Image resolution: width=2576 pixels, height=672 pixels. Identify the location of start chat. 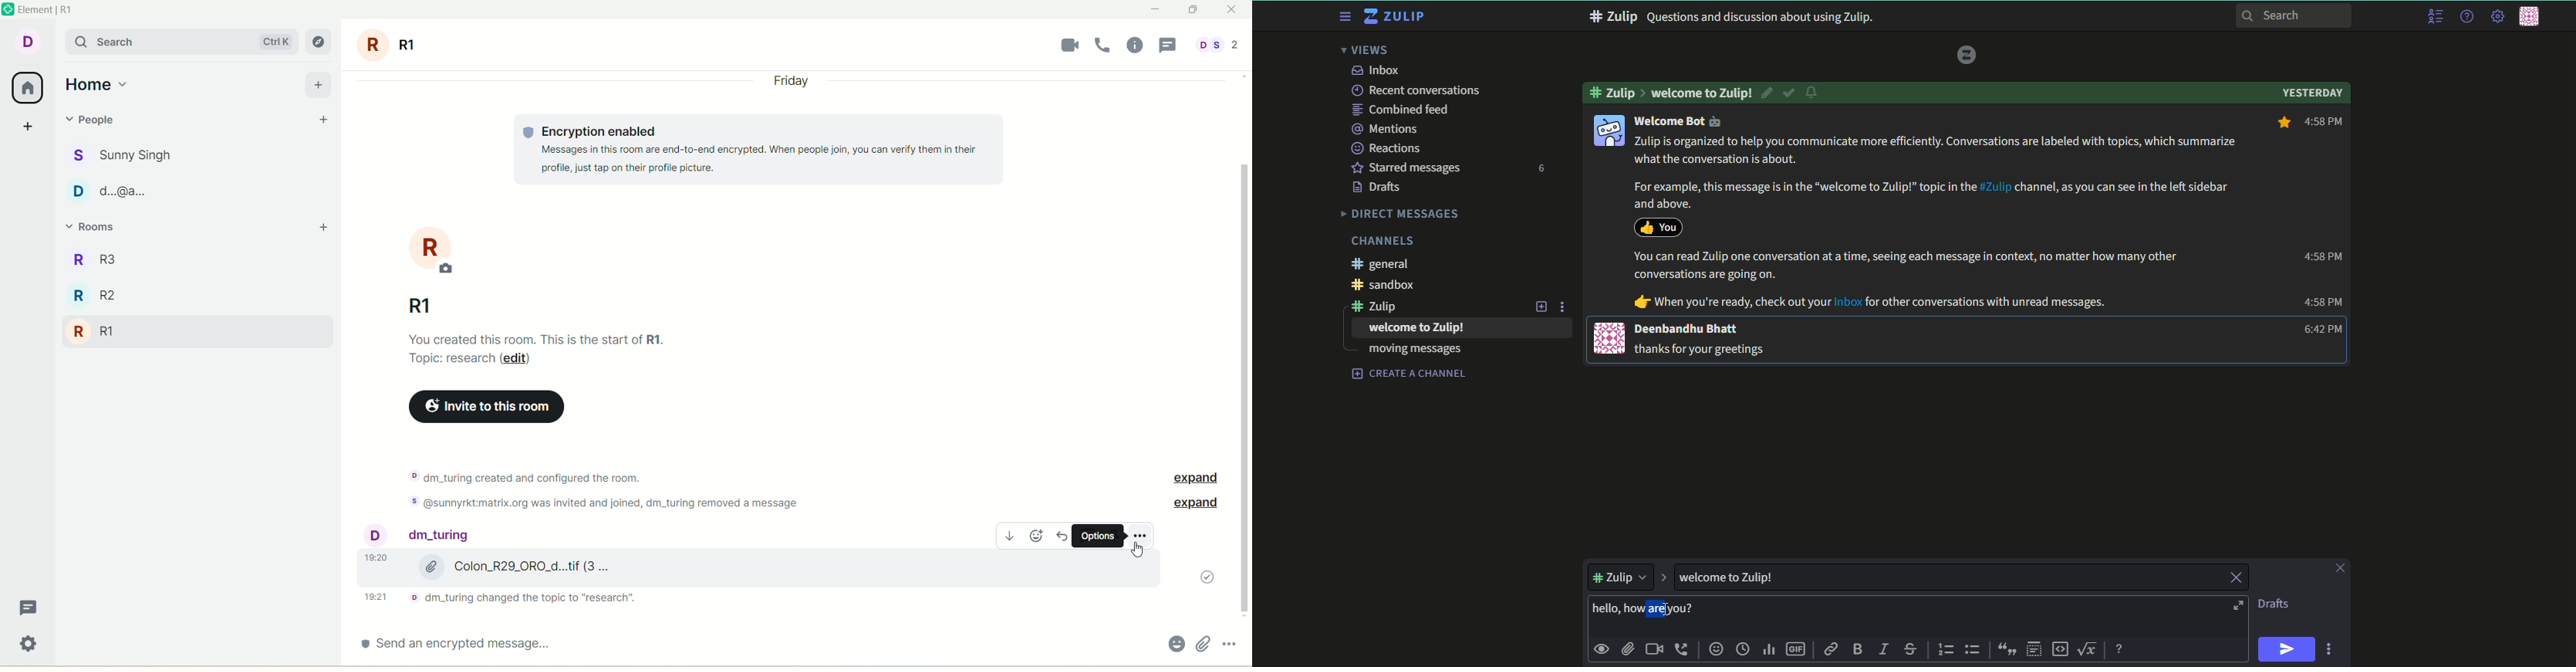
(322, 121).